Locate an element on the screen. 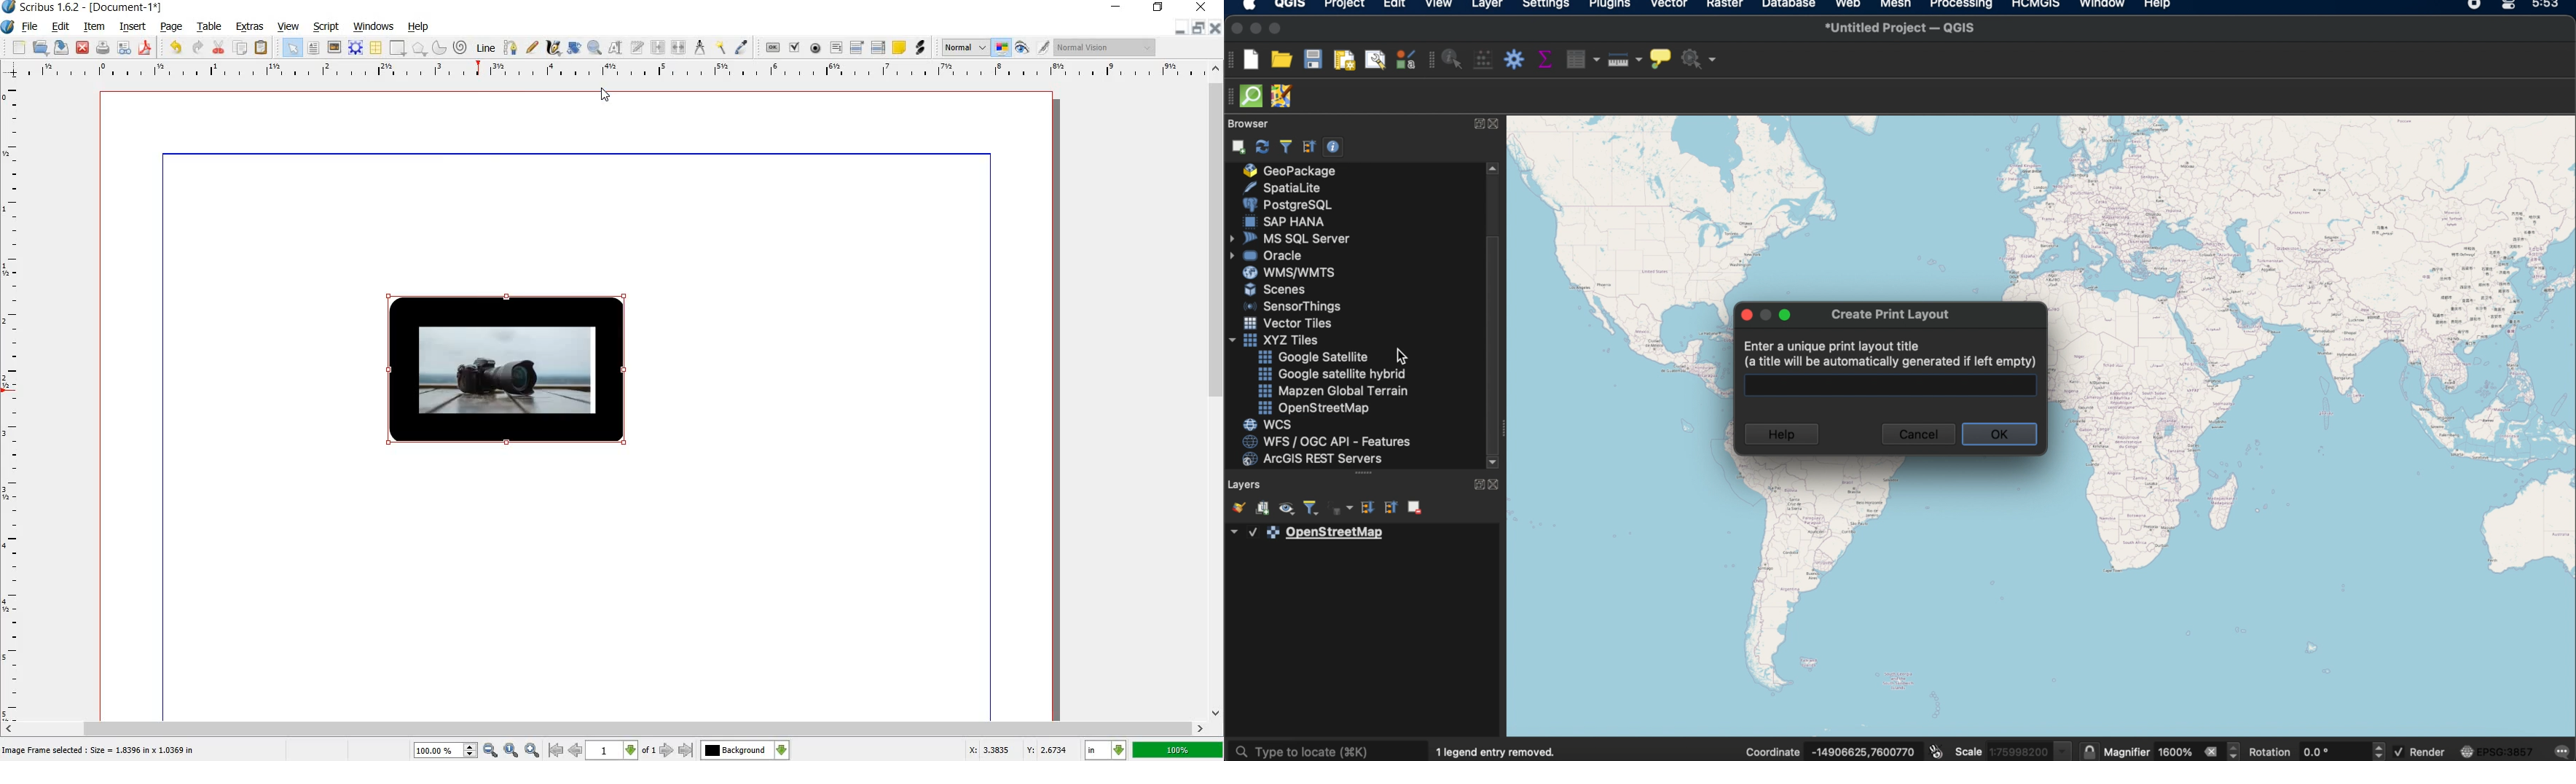 The image size is (2576, 784). unlink text frames is located at coordinates (680, 46).